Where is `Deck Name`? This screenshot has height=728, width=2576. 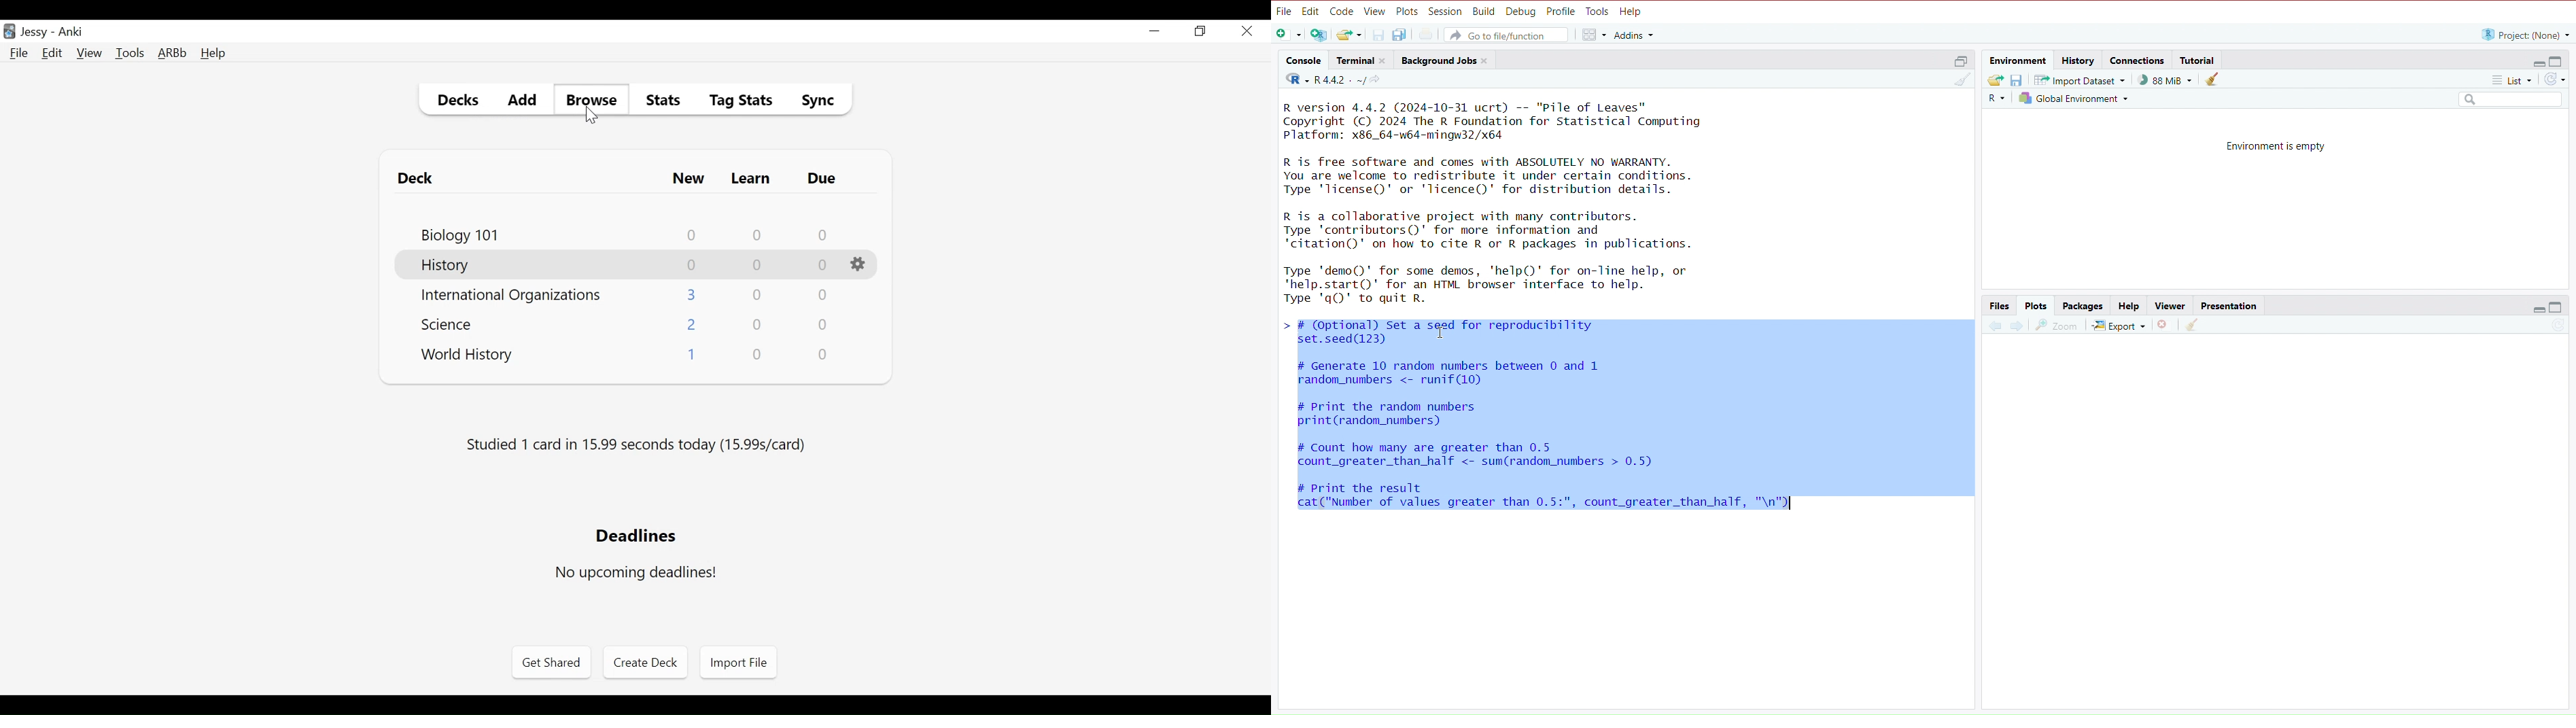 Deck Name is located at coordinates (444, 325).